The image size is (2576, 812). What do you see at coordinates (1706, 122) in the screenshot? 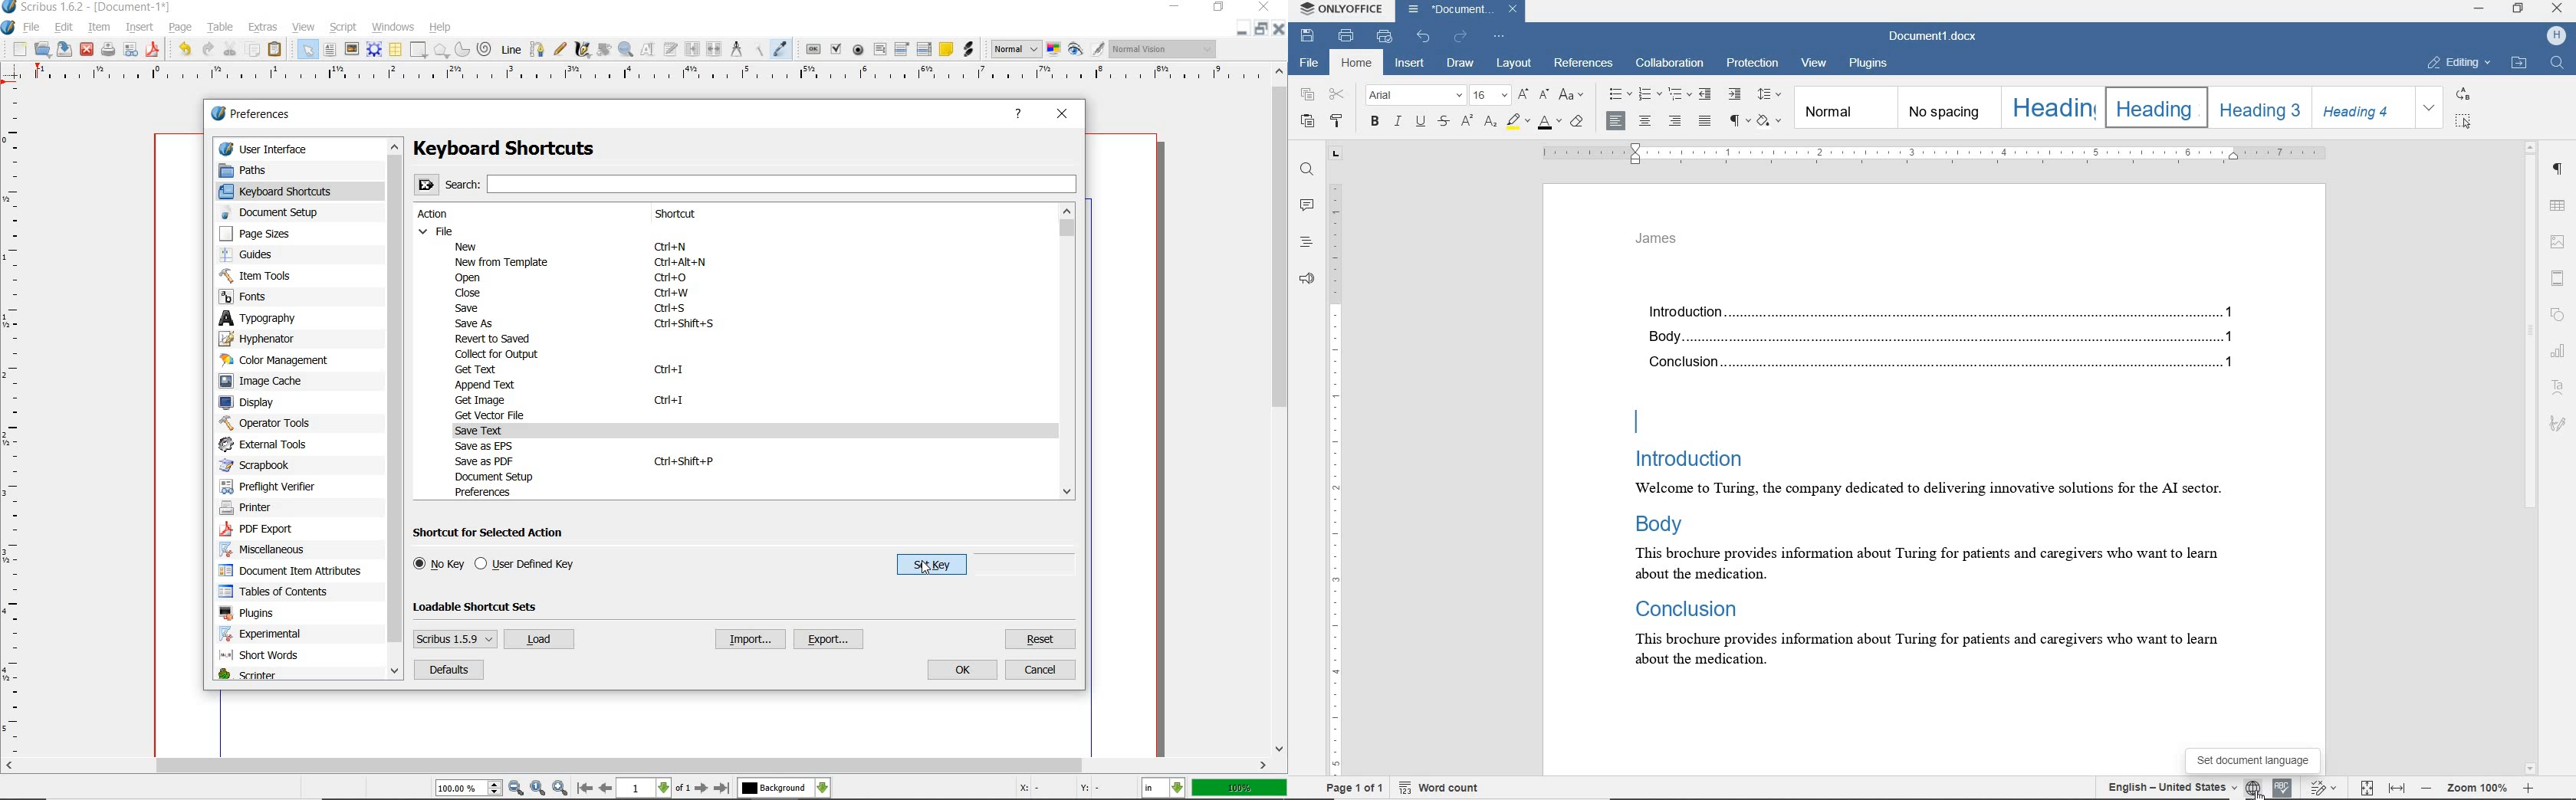
I see `justified` at bounding box center [1706, 122].